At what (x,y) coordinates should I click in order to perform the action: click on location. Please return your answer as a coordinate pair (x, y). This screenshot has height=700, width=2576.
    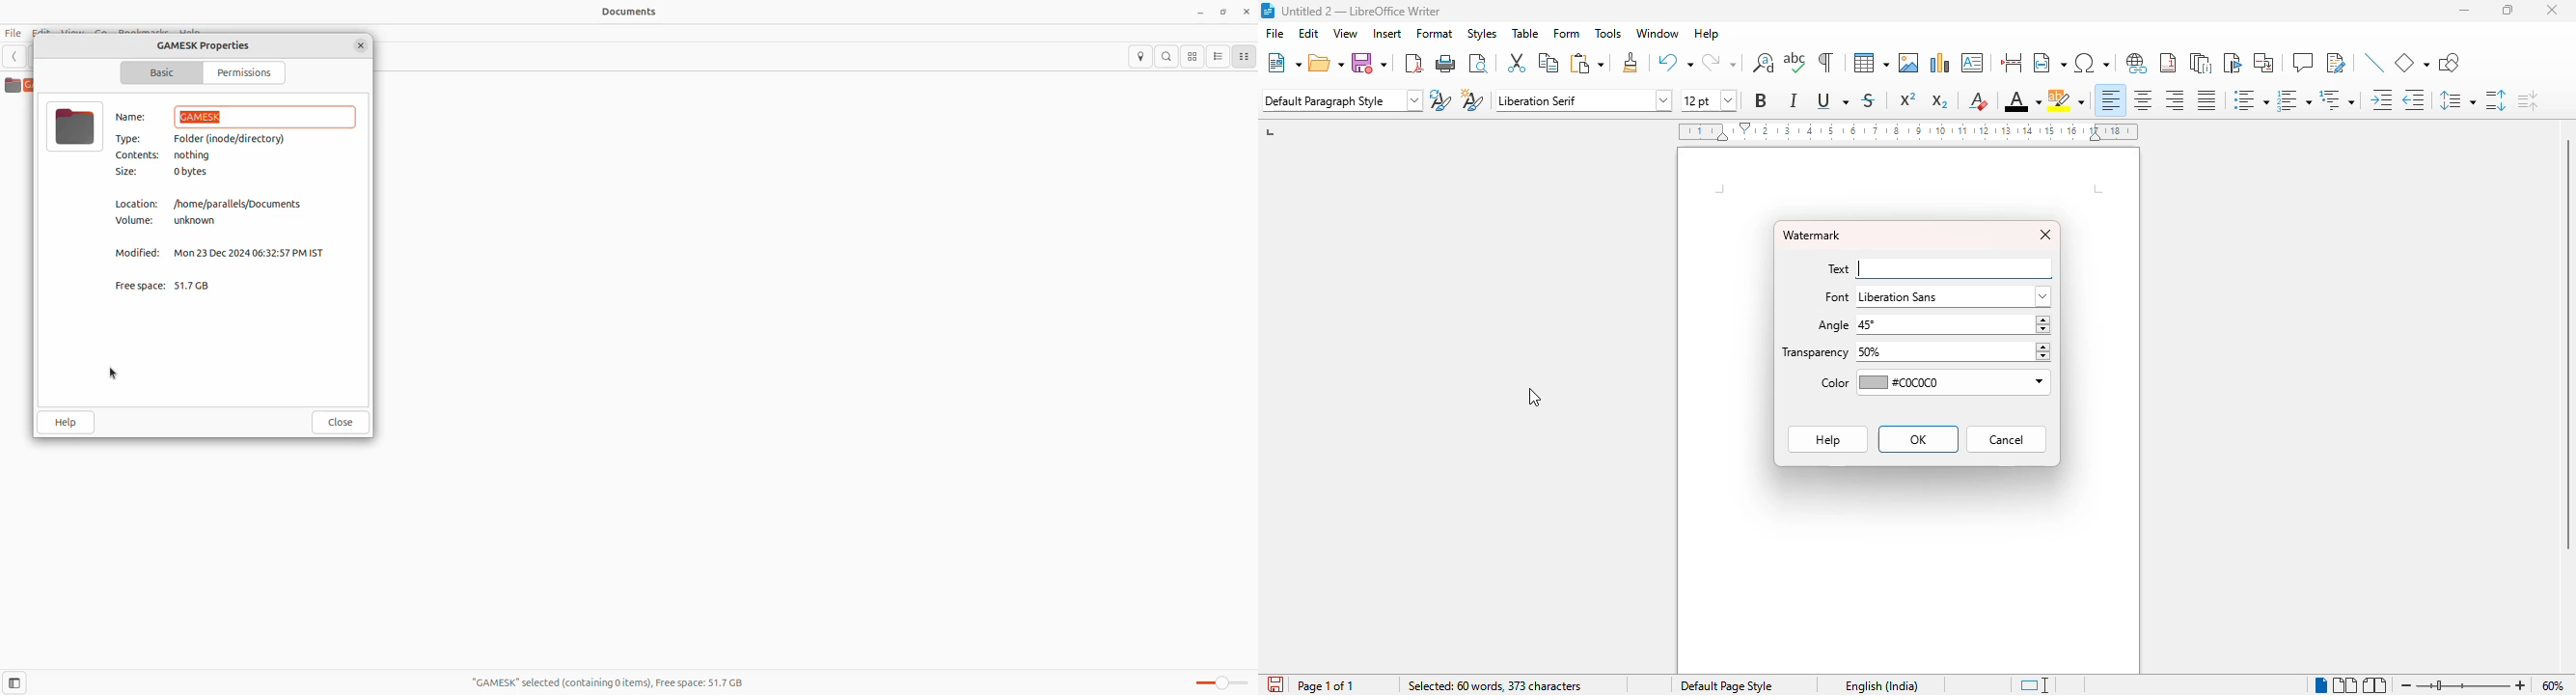
    Looking at the image, I should click on (1142, 58).